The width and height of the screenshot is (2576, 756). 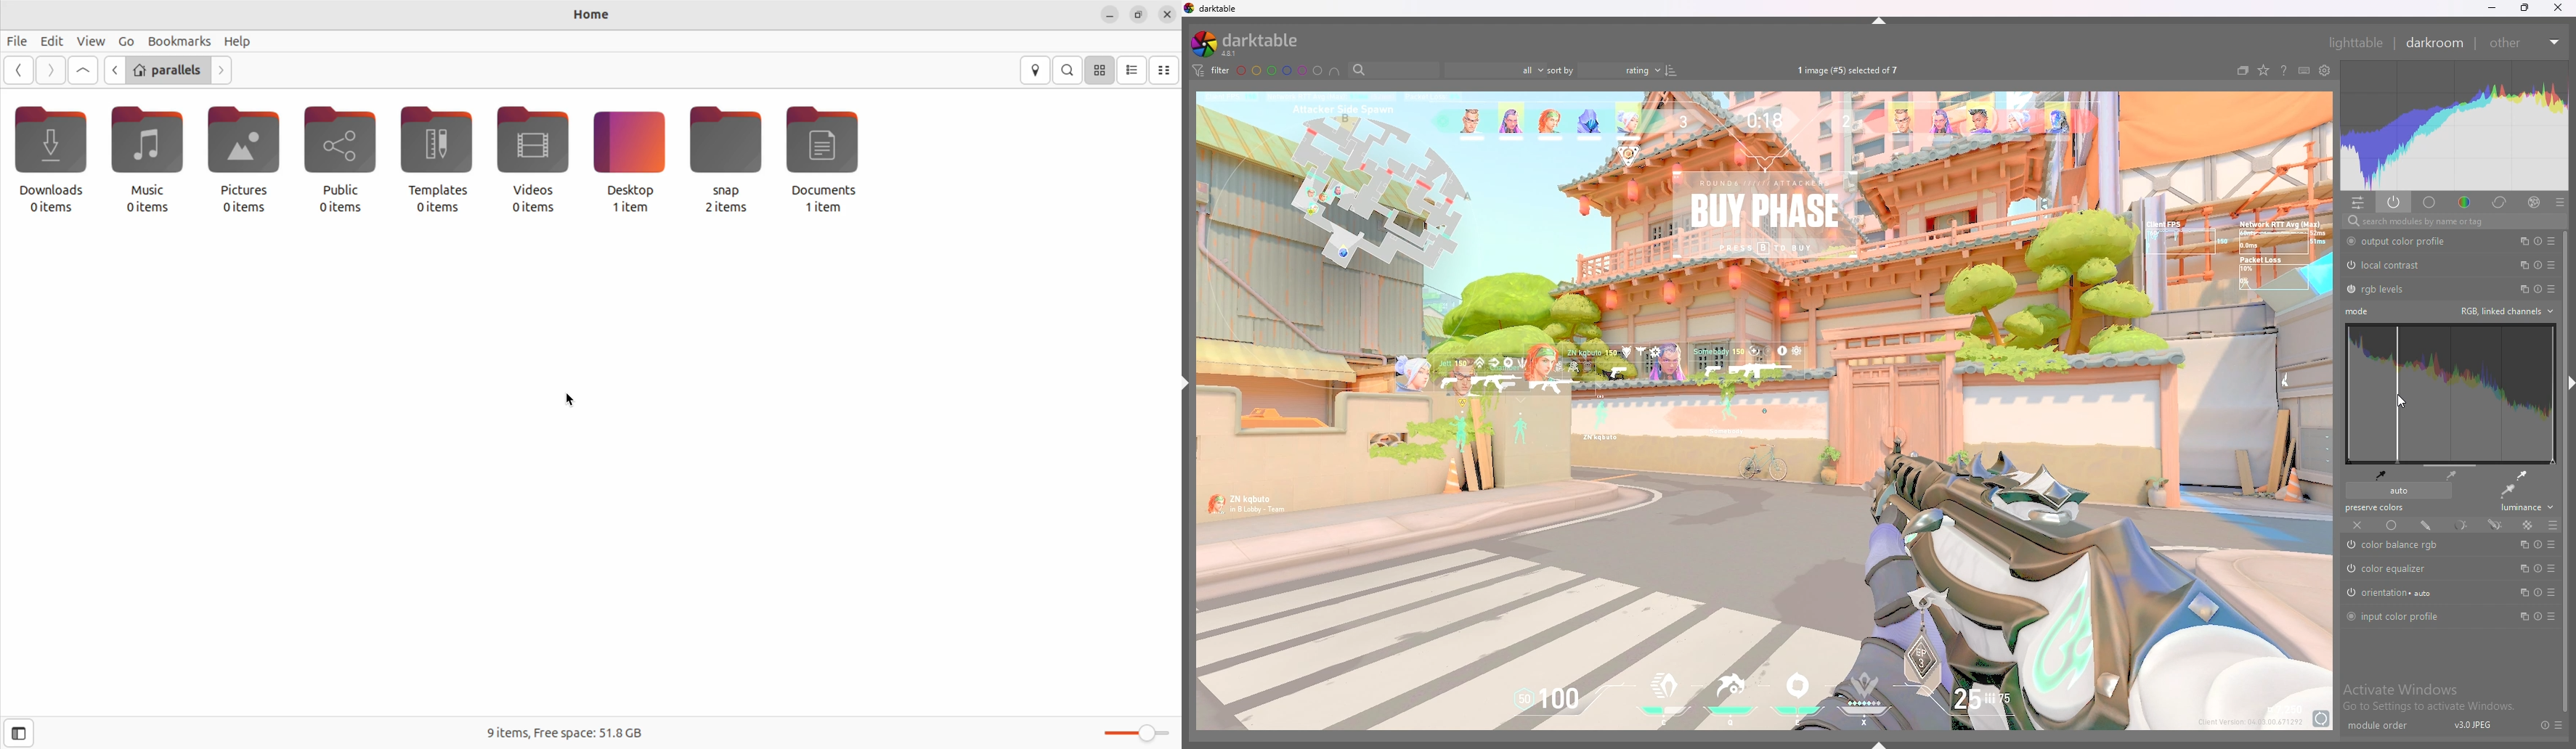 I want to click on change type of overlays, so click(x=2264, y=71).